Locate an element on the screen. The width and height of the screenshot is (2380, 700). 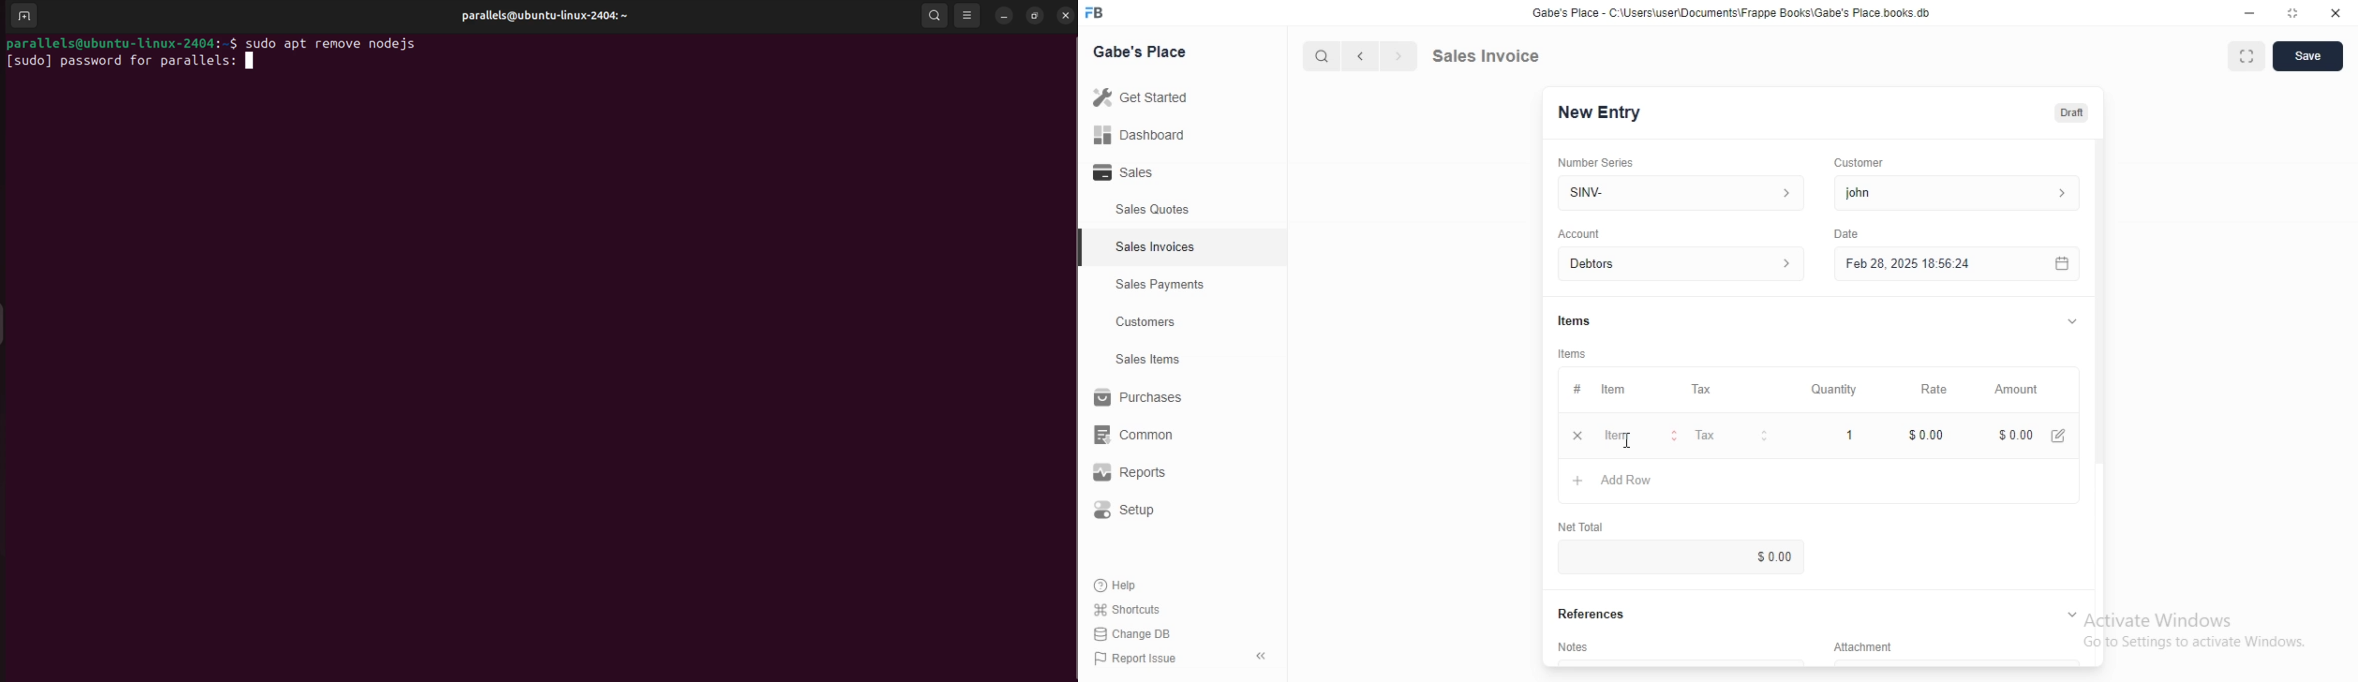
Feb 28, 2025 18:56:24. is located at coordinates (1953, 262).